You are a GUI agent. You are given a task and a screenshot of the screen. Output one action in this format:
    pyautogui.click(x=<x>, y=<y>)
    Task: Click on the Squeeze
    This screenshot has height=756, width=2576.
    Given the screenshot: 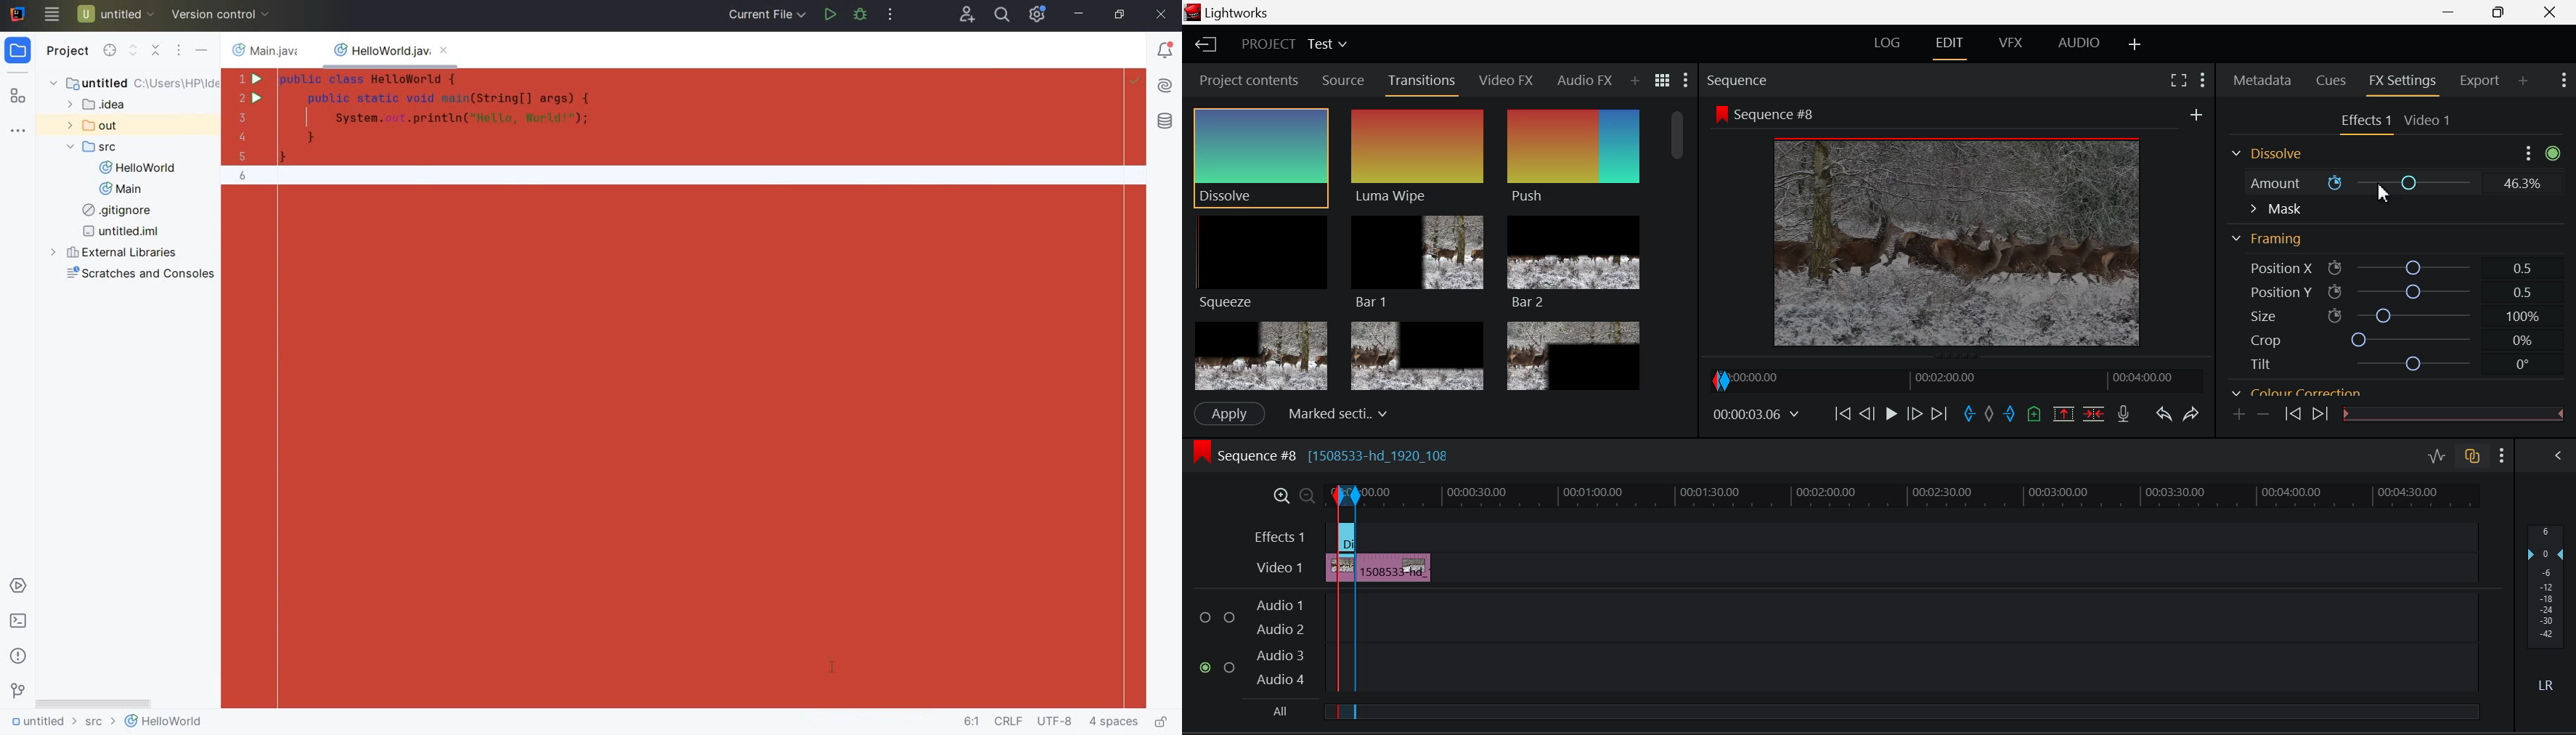 What is the action you would take?
    pyautogui.click(x=1264, y=264)
    